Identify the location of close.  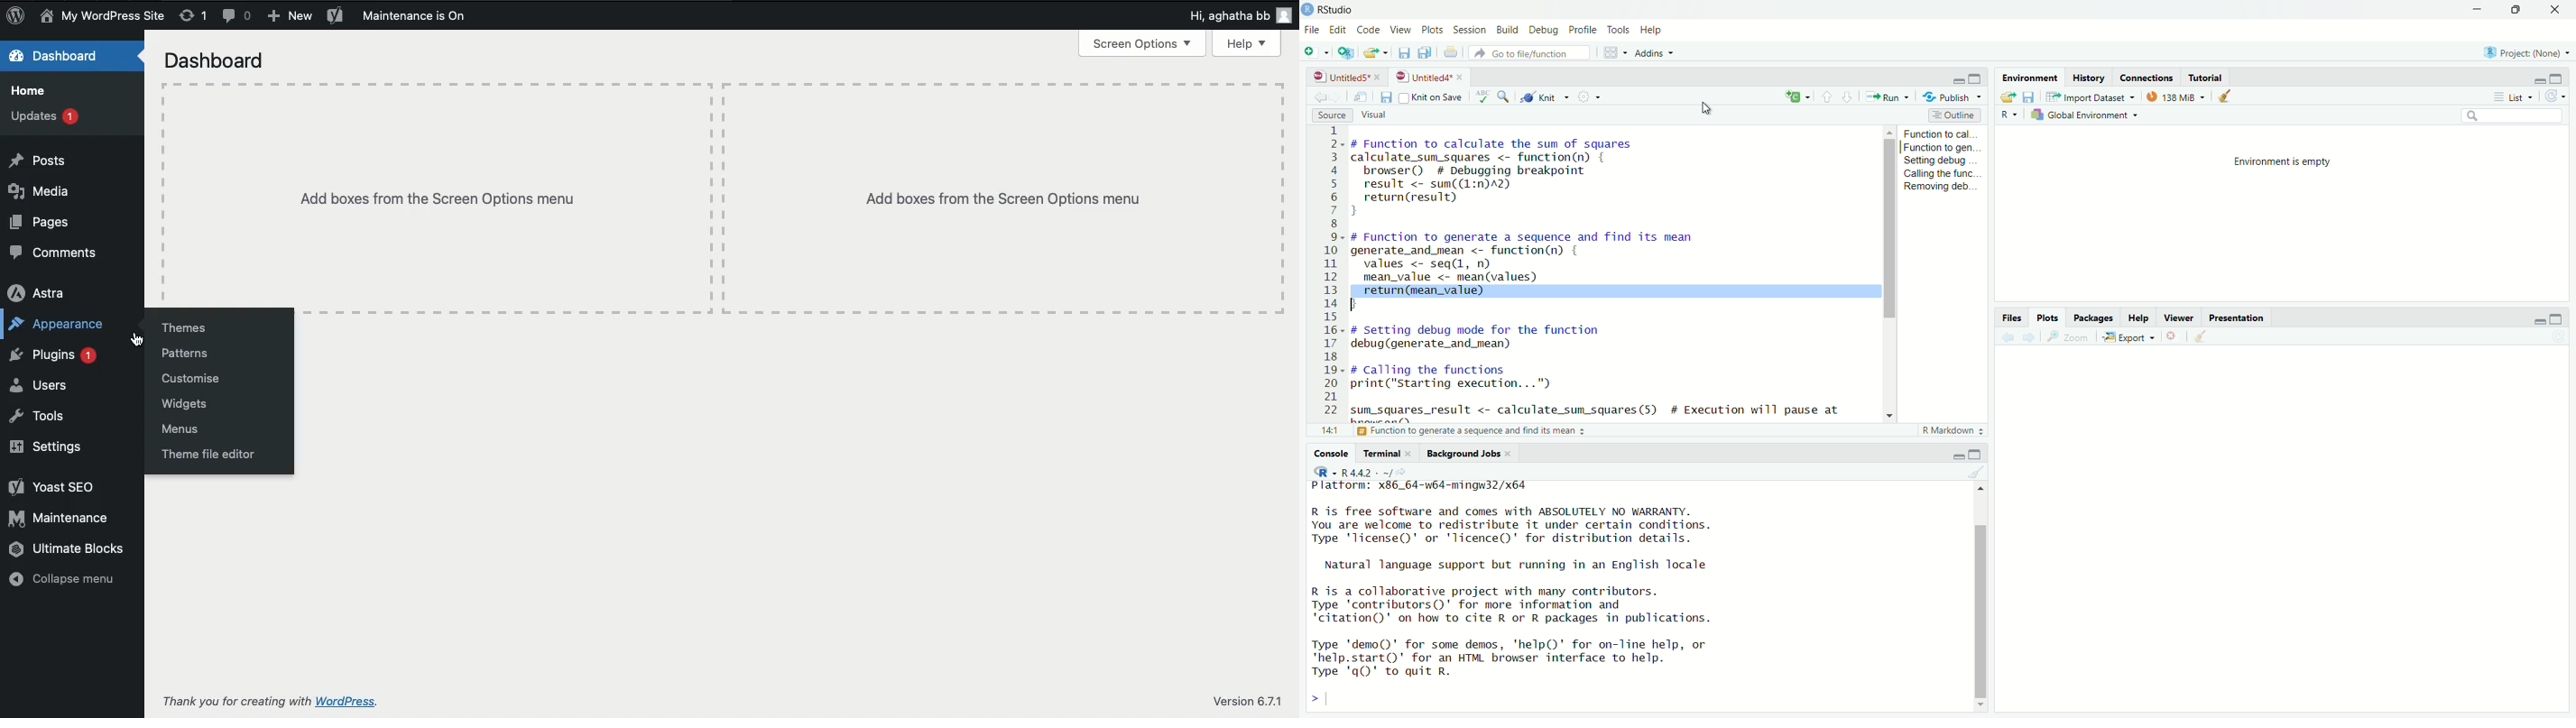
(1410, 452).